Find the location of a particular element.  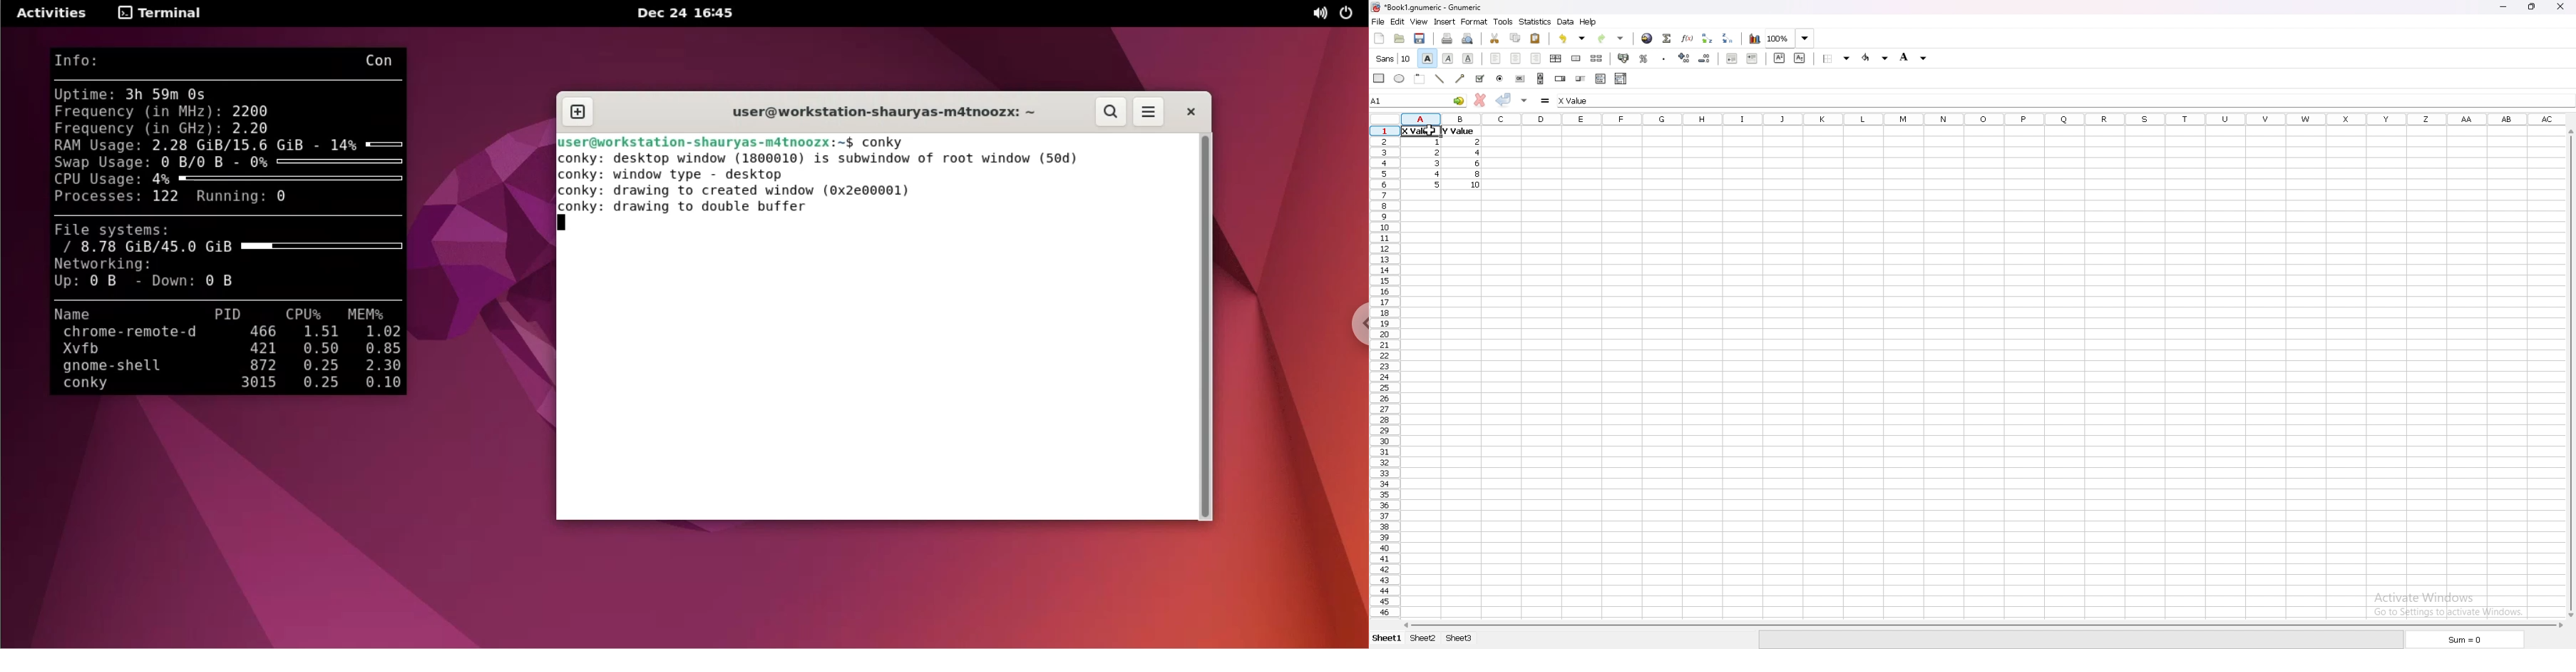

selected cell row is located at coordinates (1386, 130).